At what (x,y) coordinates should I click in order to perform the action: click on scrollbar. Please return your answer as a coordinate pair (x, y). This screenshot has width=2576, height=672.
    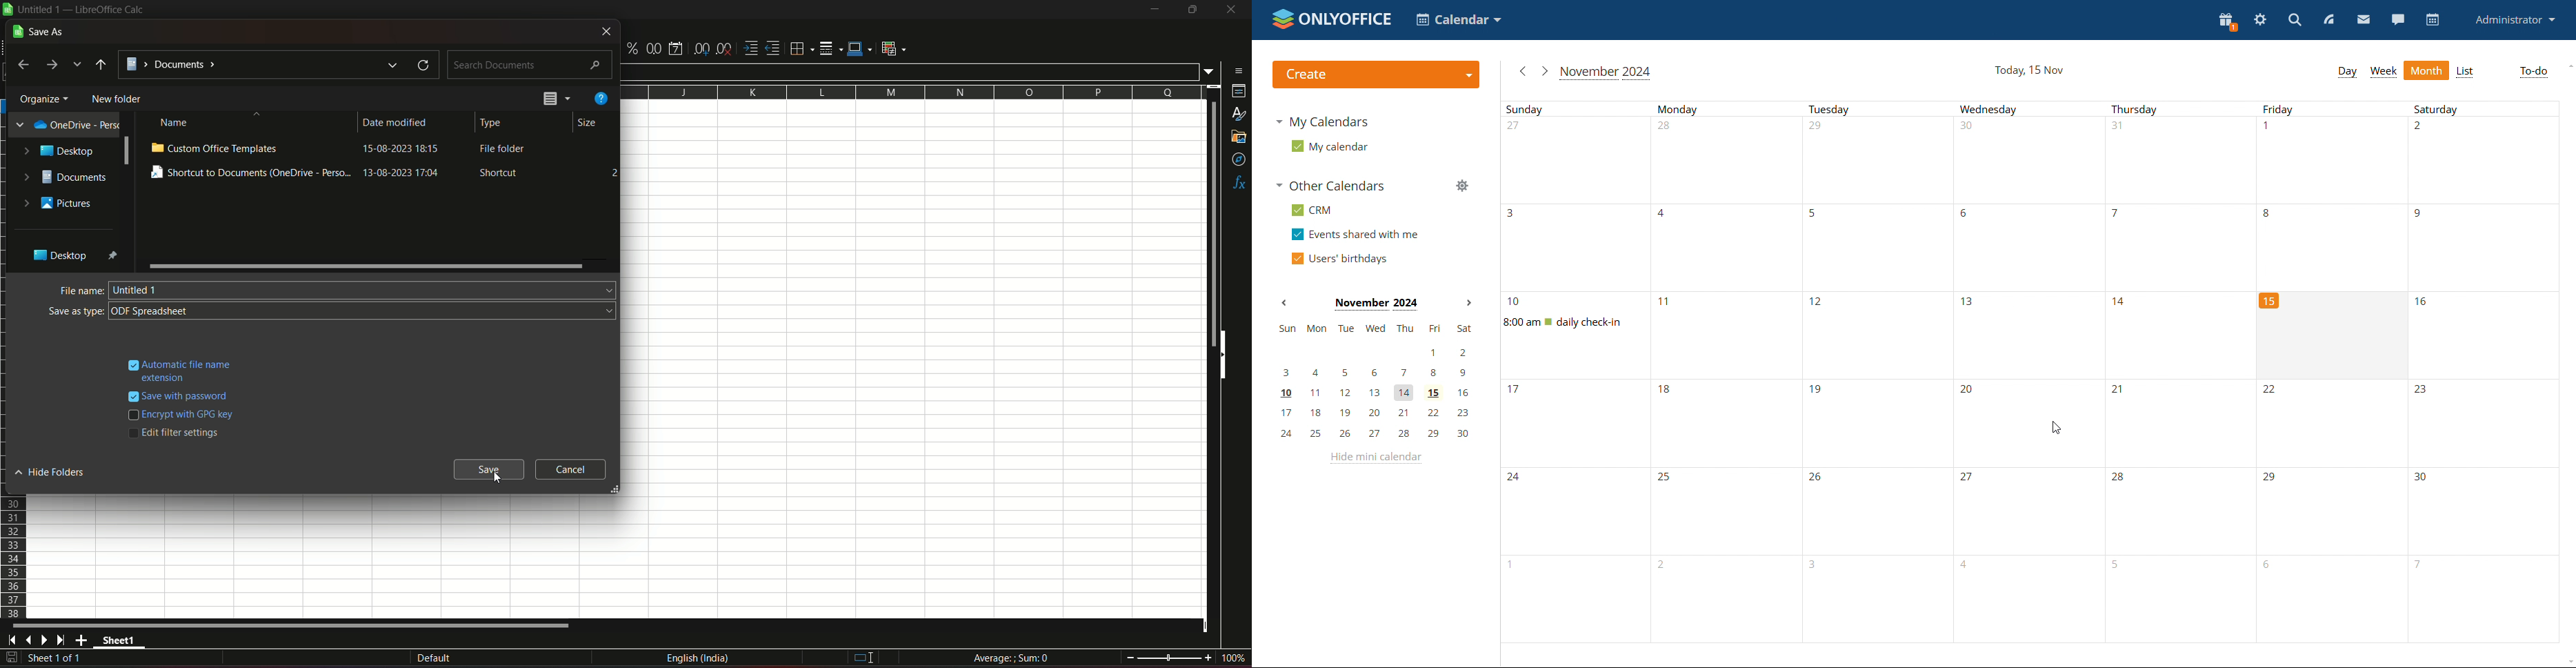
    Looking at the image, I should click on (126, 151).